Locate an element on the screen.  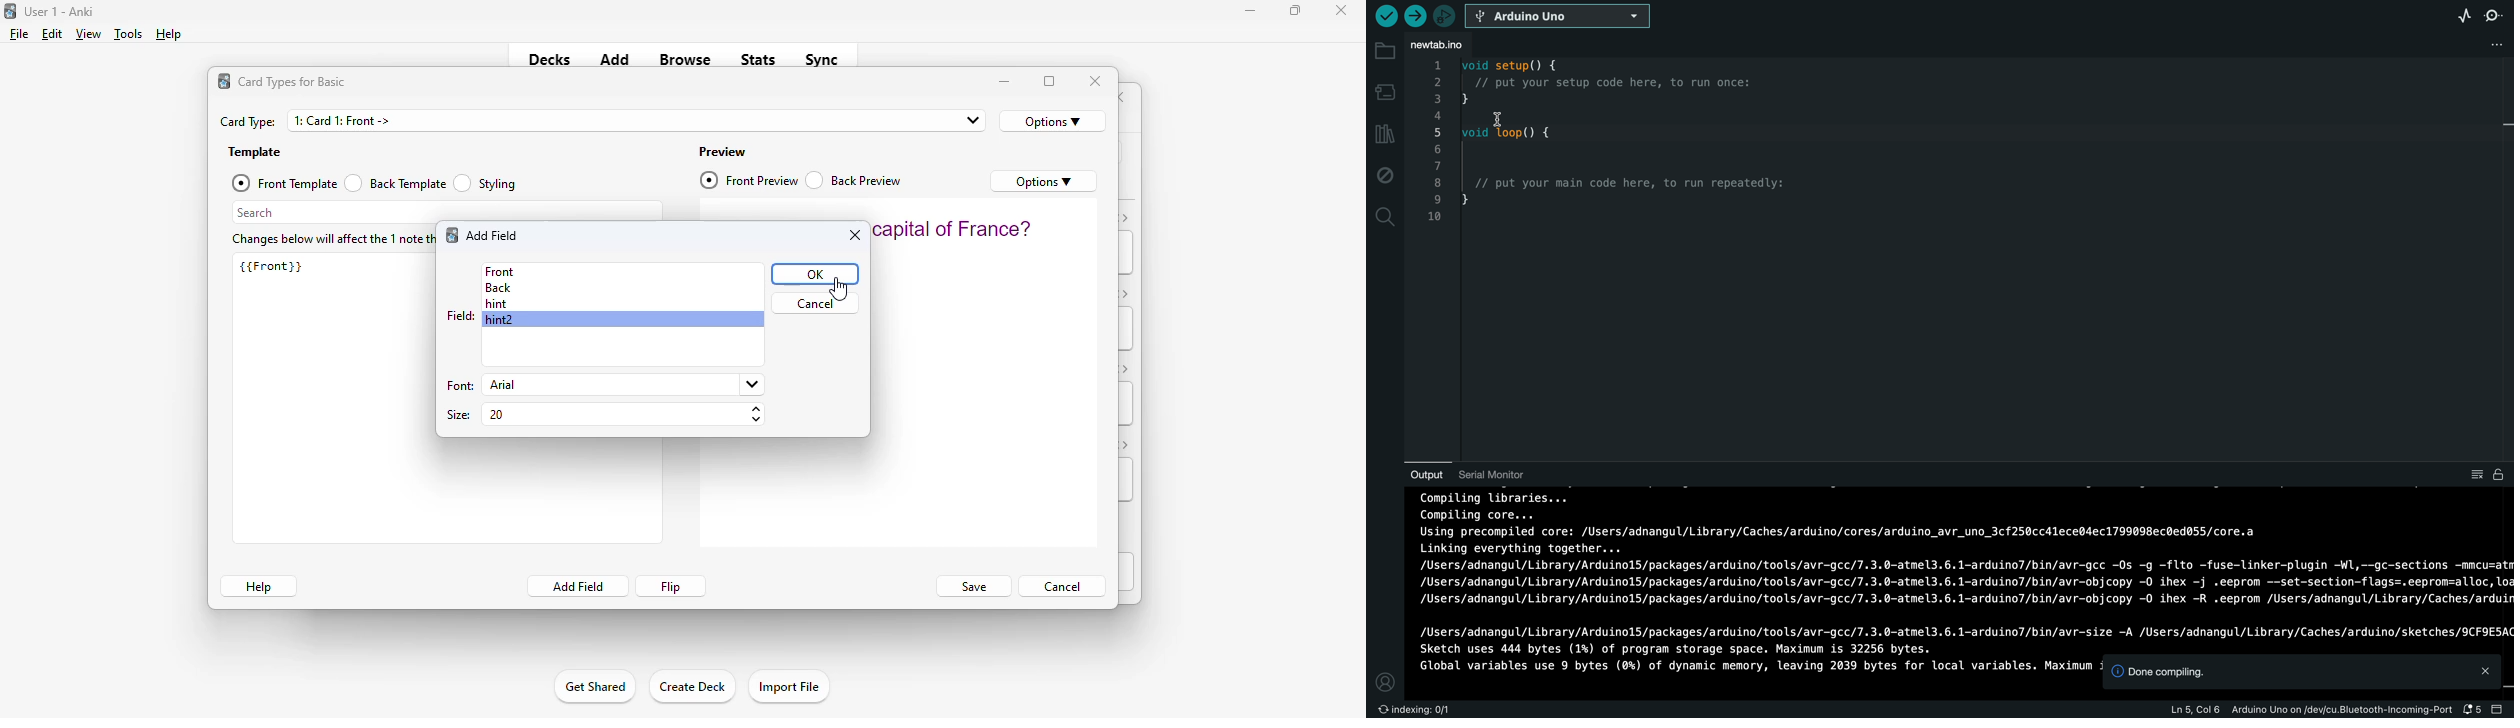
folder is located at coordinates (1386, 52).